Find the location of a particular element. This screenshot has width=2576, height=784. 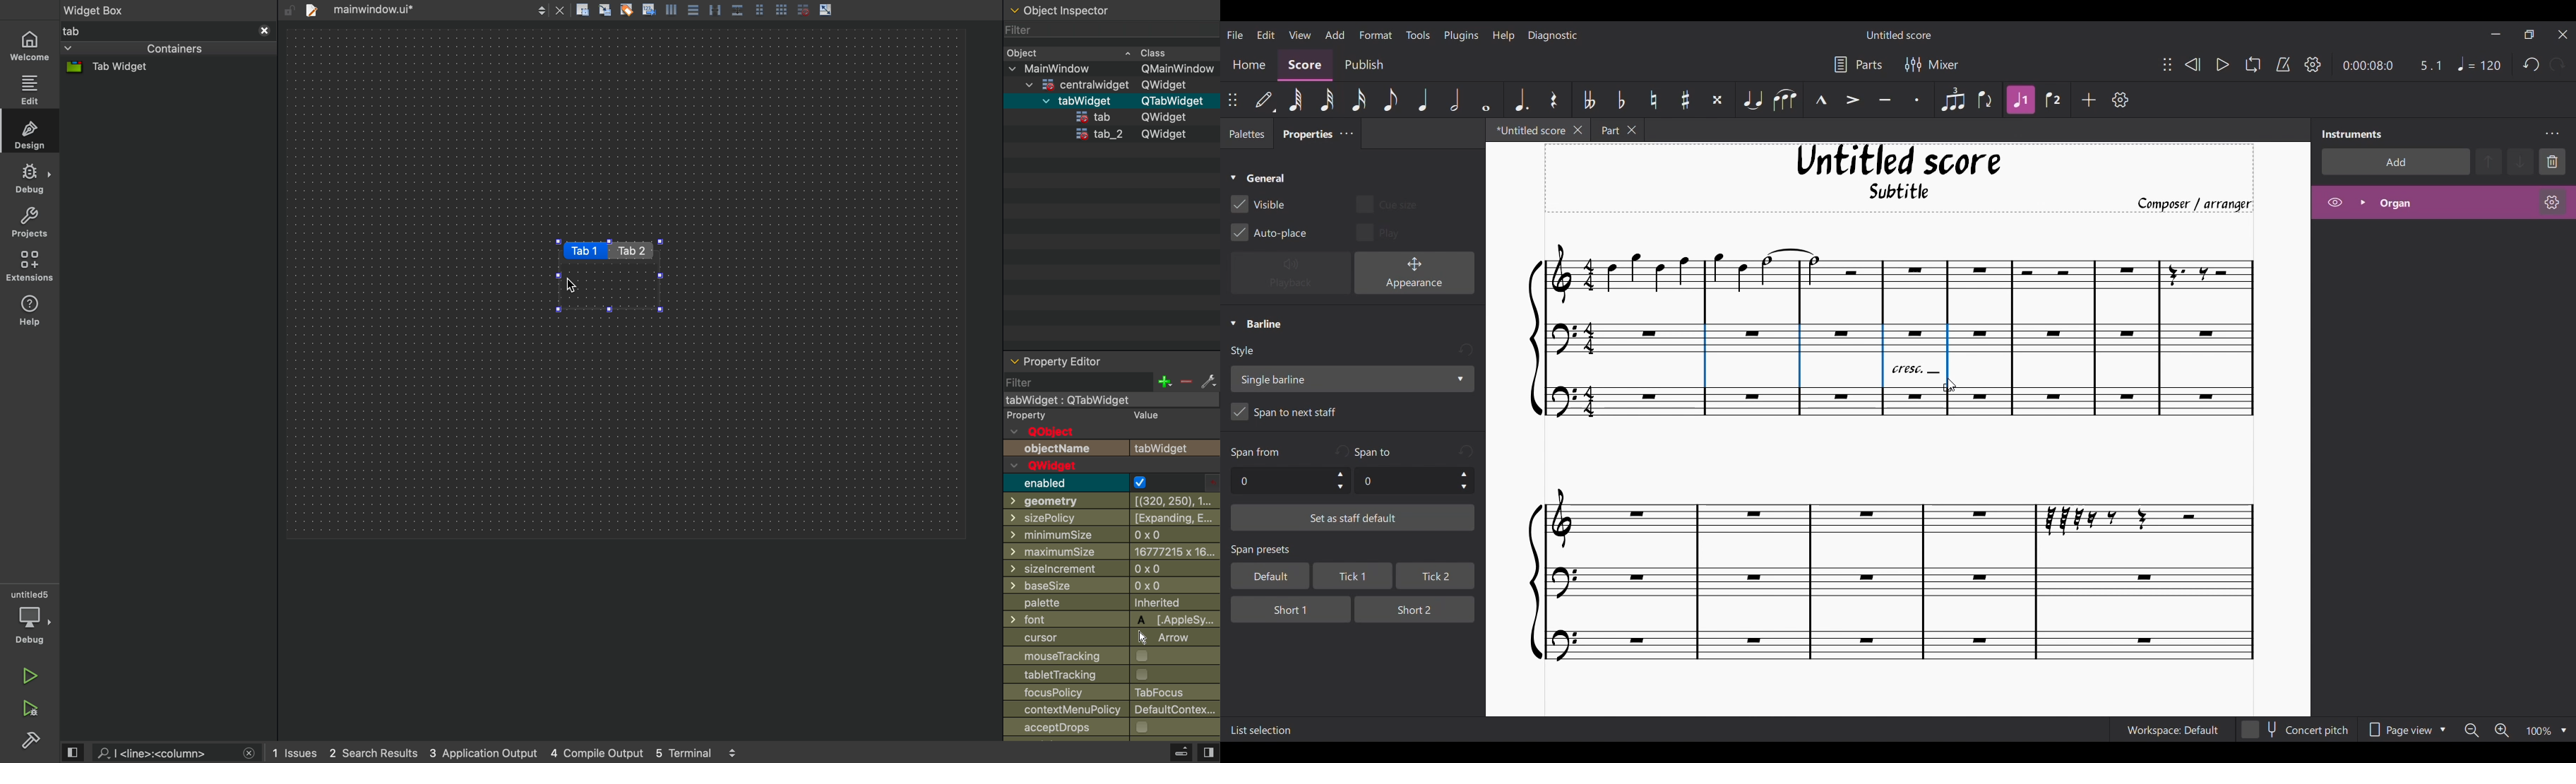

 is located at coordinates (1109, 571).